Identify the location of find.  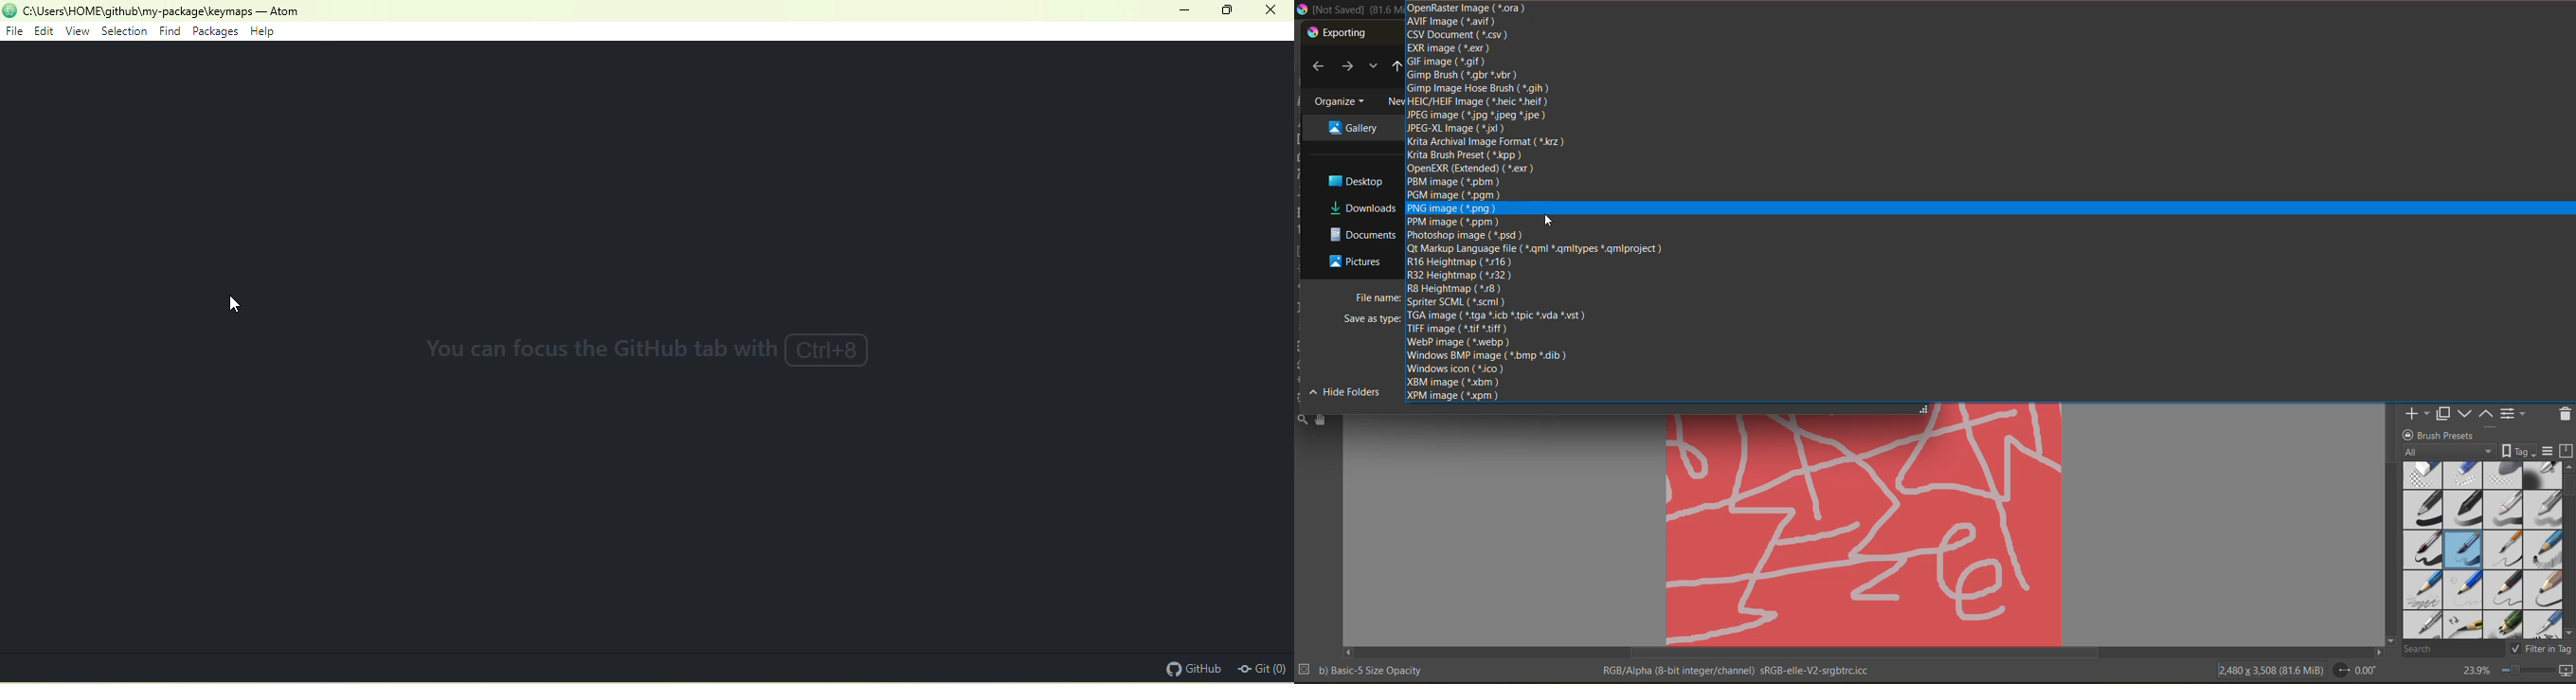
(171, 31).